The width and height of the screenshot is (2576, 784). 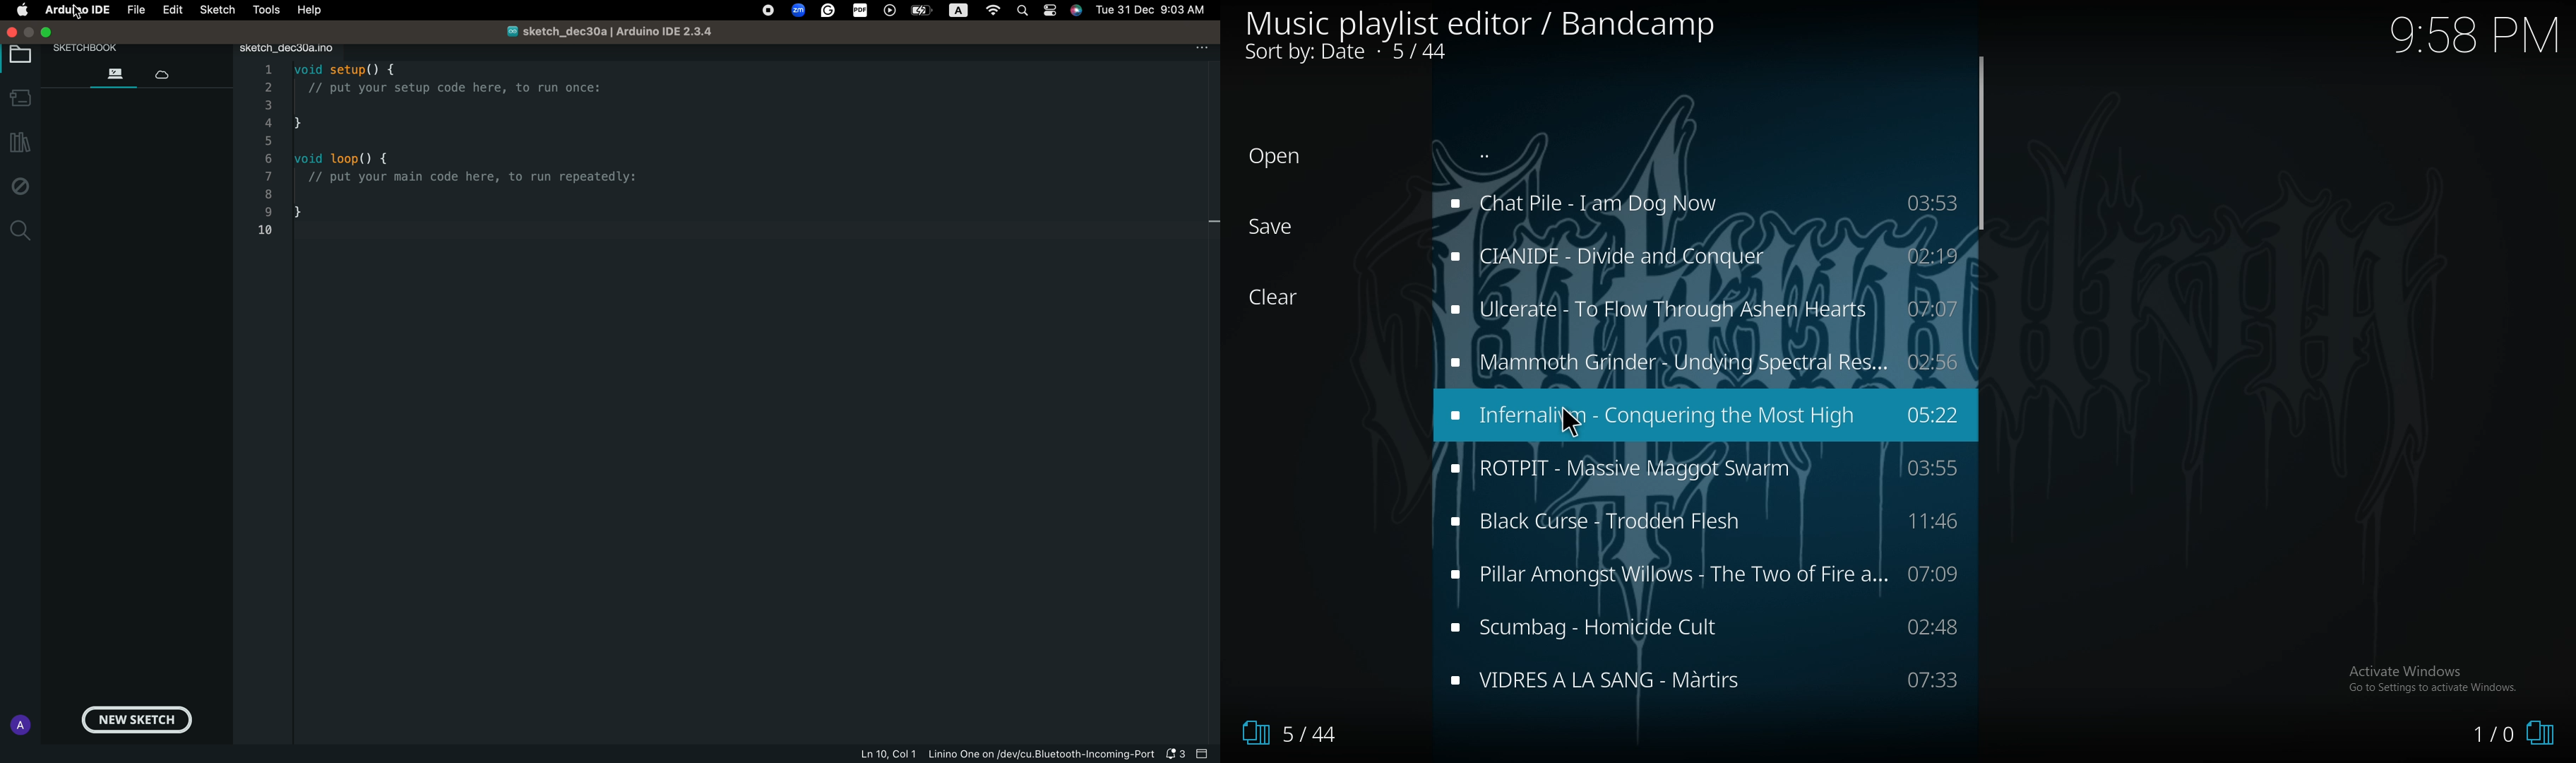 What do you see at coordinates (168, 71) in the screenshot?
I see `icloud` at bounding box center [168, 71].